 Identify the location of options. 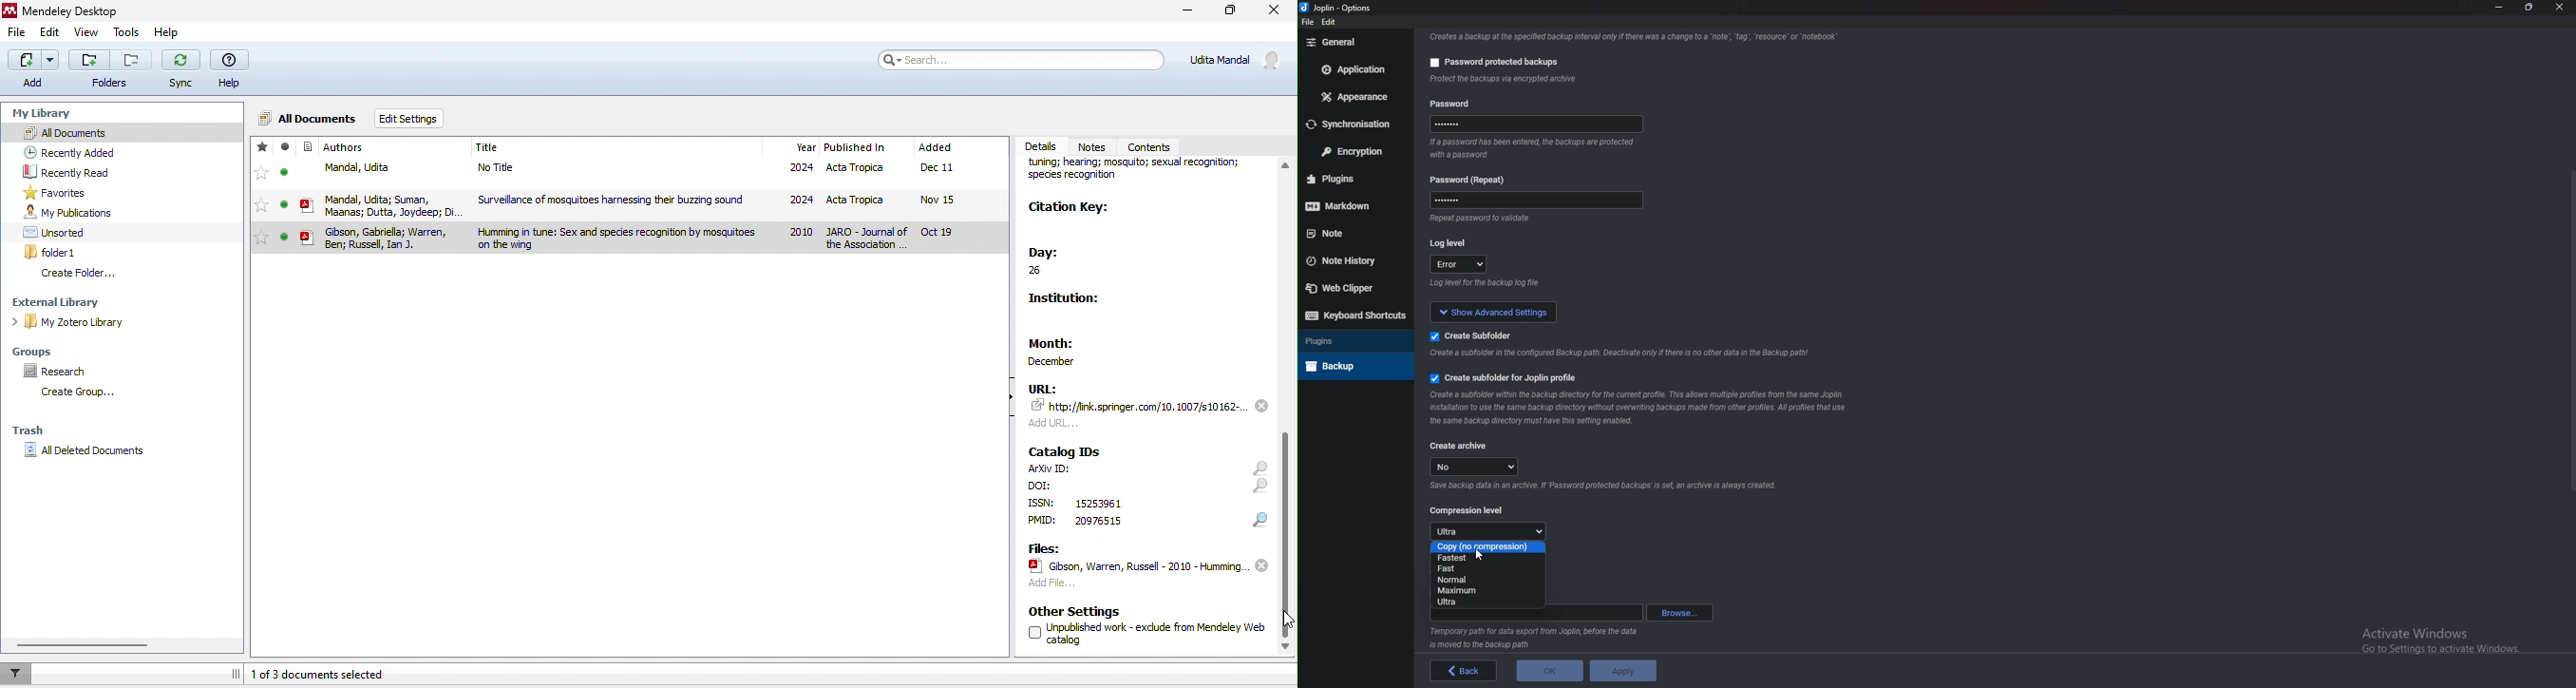
(1358, 7).